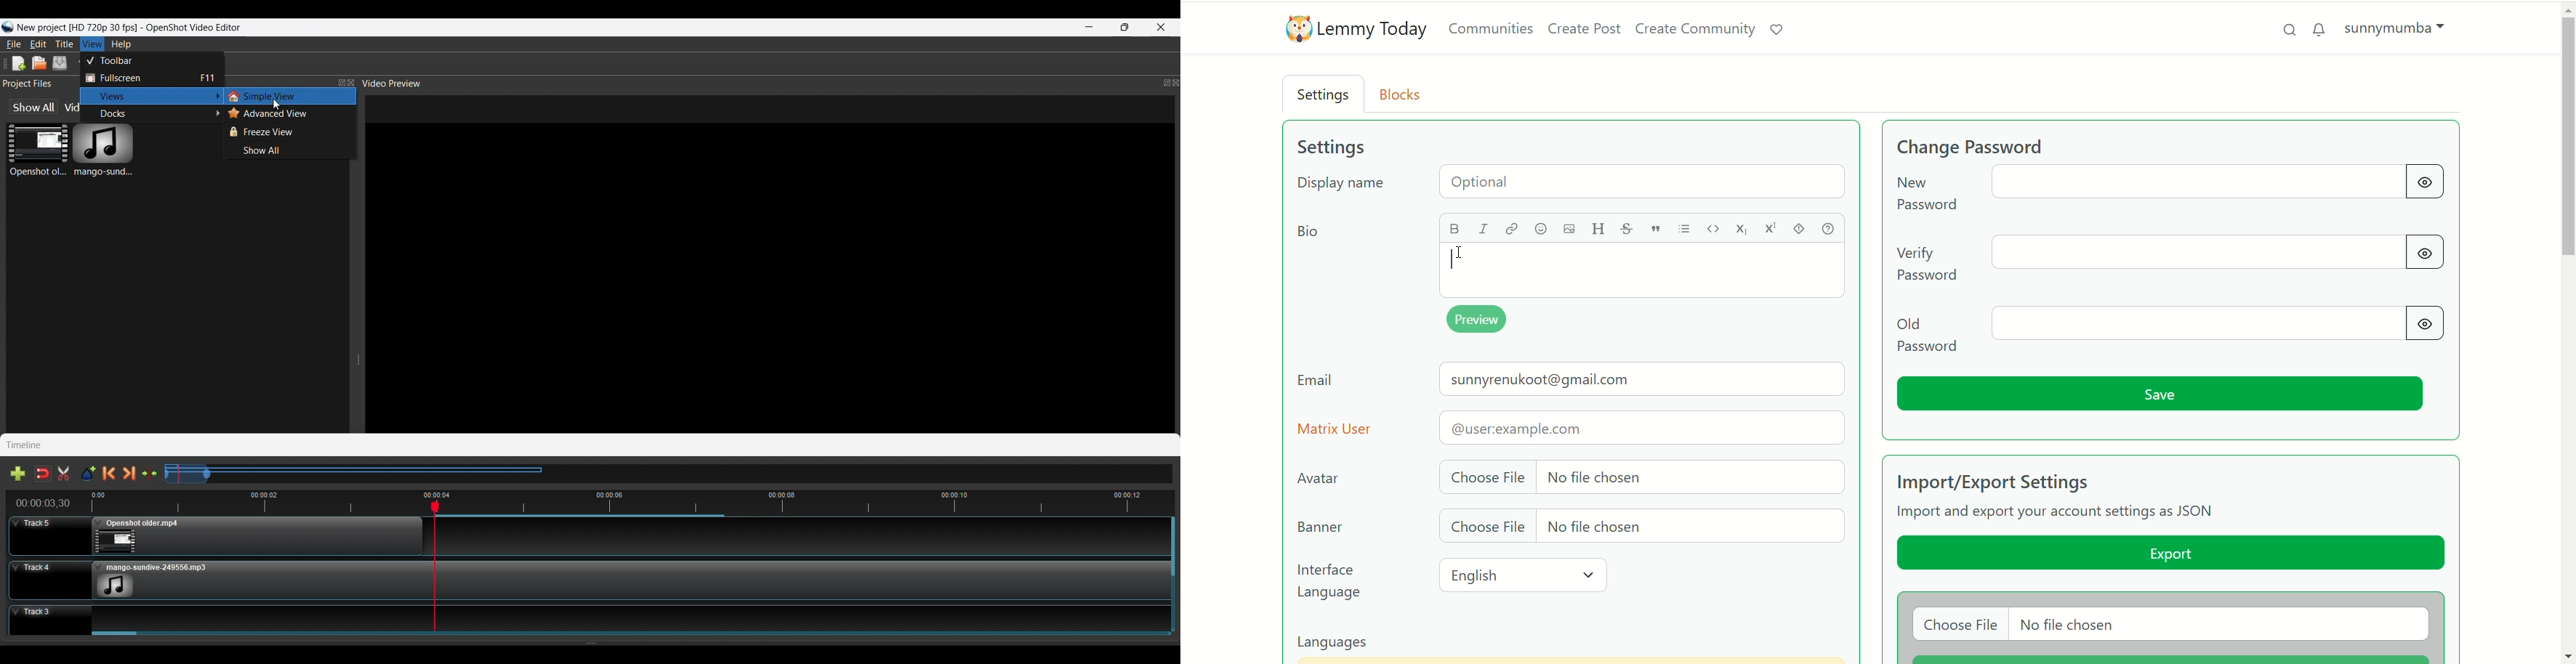 The width and height of the screenshot is (2576, 672). Describe the element at coordinates (1174, 84) in the screenshot. I see `Close` at that location.